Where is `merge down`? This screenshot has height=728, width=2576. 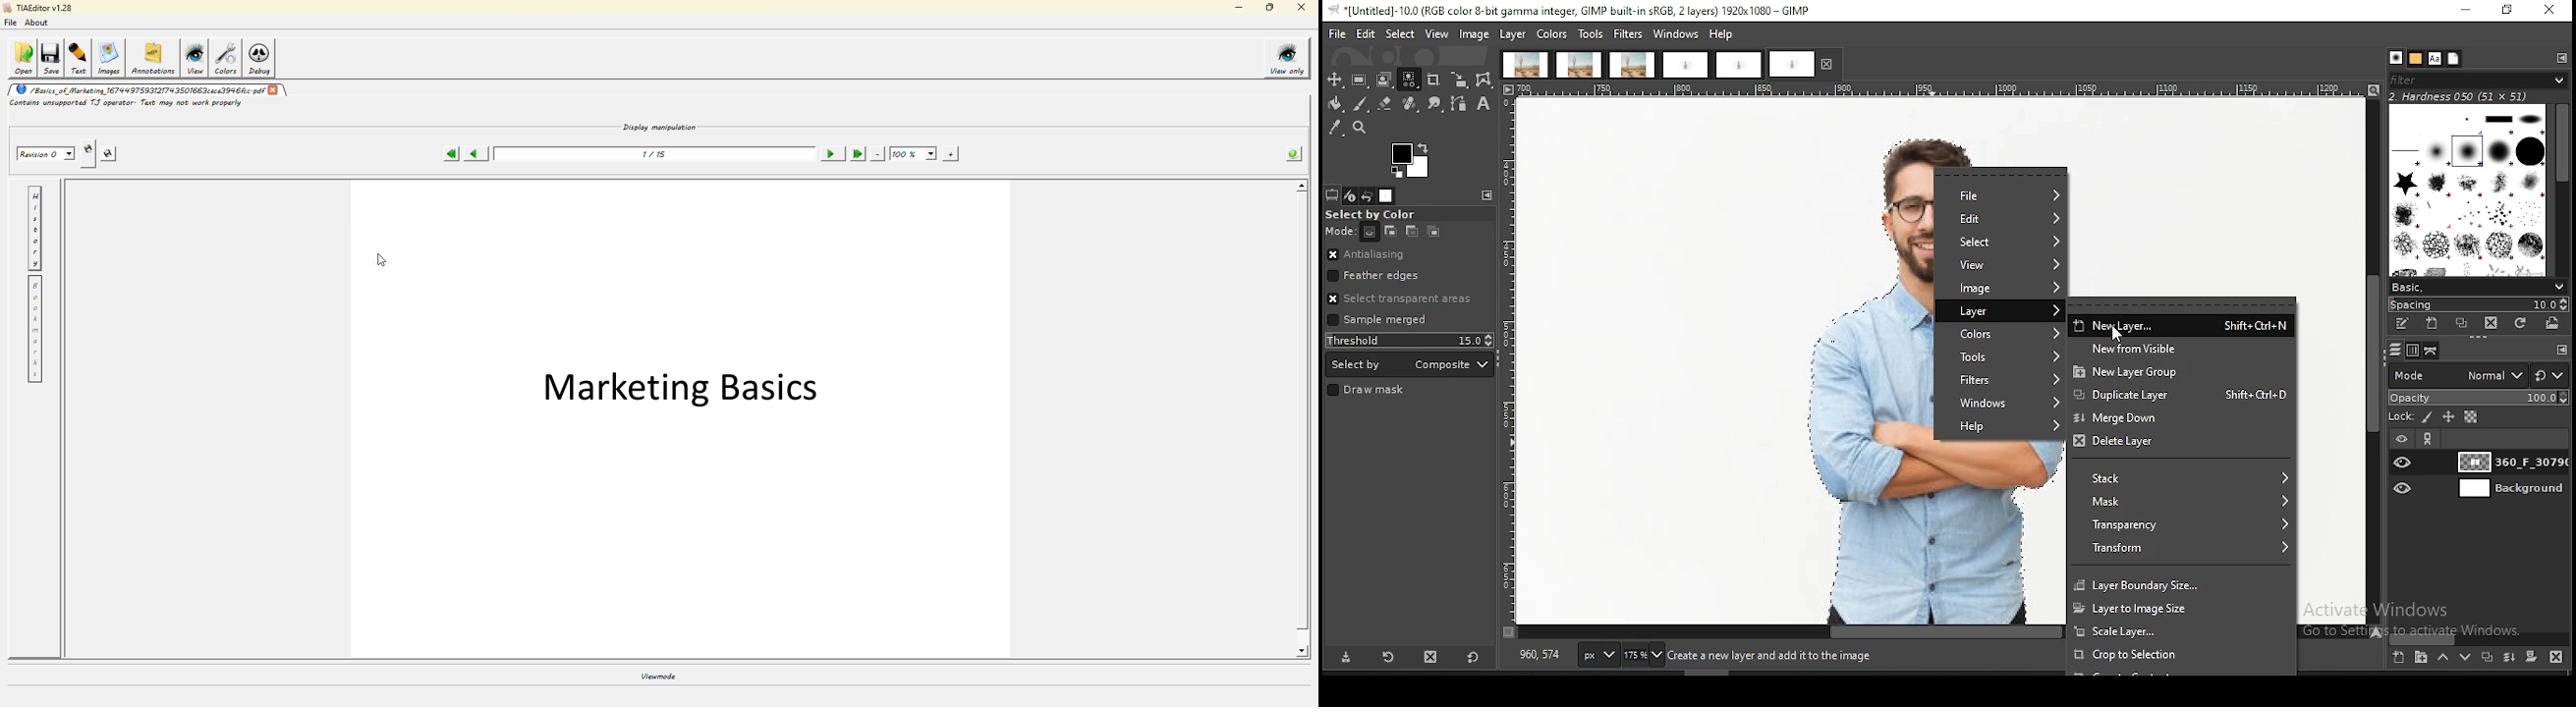 merge down is located at coordinates (2178, 420).